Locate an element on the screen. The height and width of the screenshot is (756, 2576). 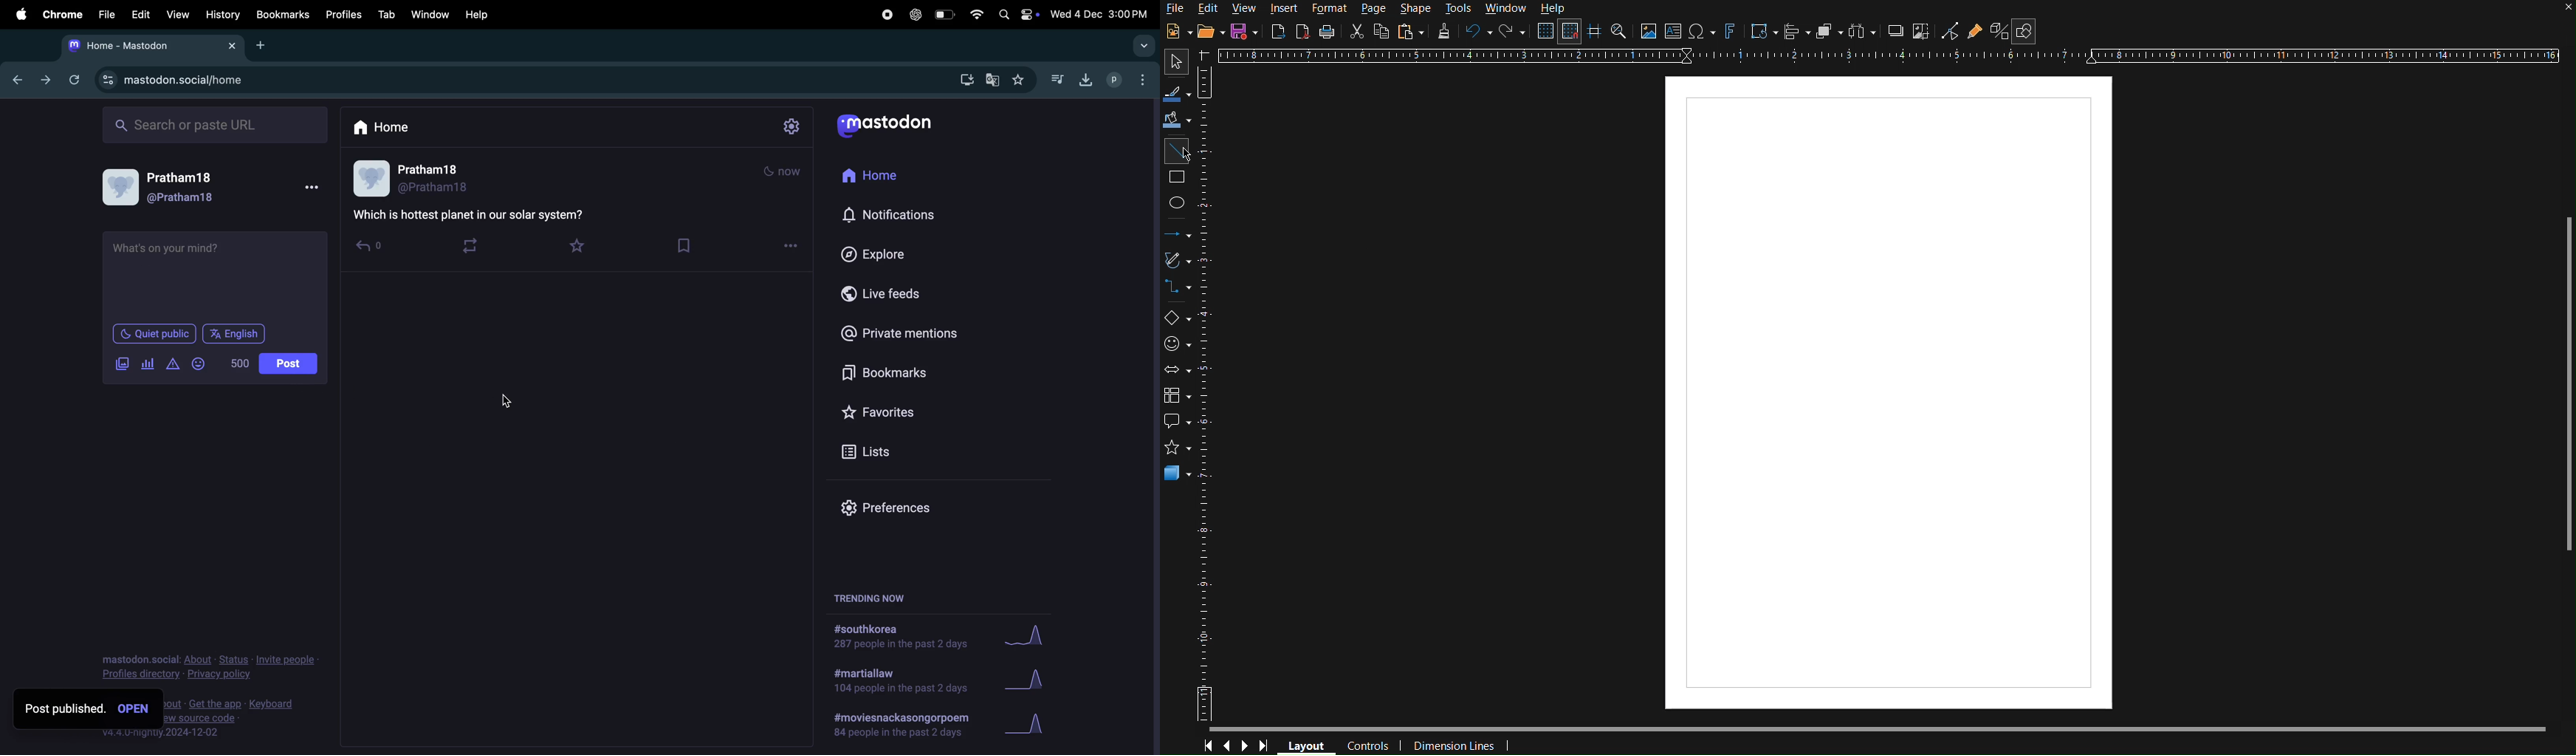
Crop Image is located at coordinates (1923, 30).